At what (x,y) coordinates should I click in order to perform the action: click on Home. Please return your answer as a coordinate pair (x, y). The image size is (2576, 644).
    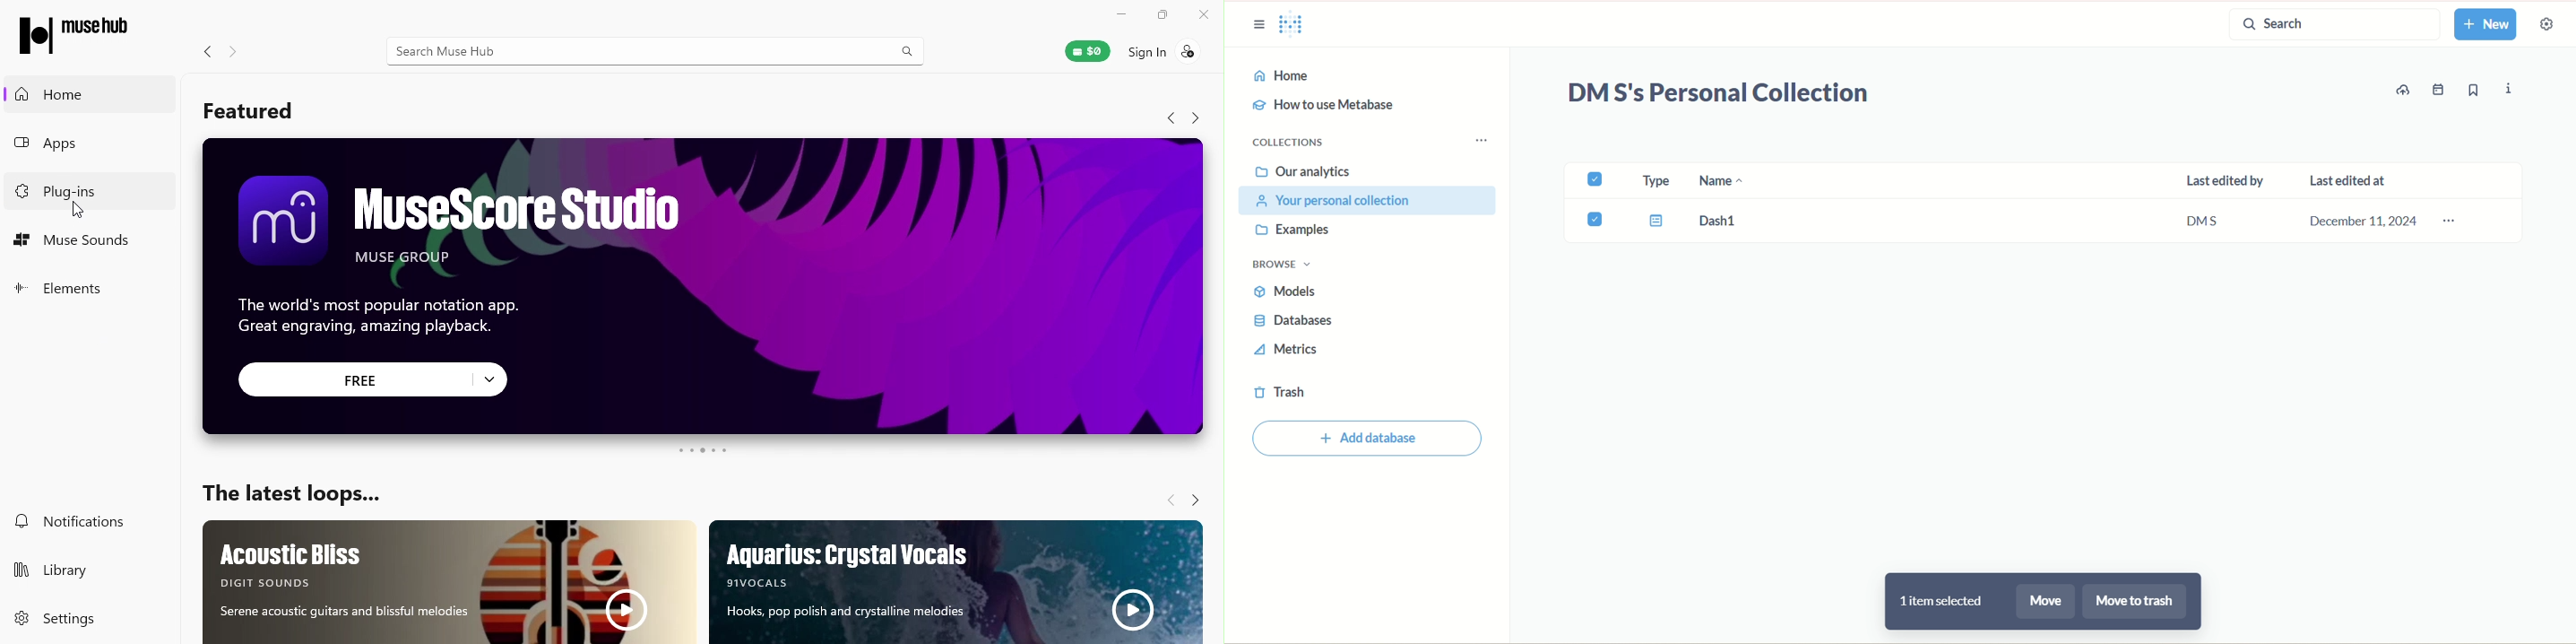
    Looking at the image, I should click on (87, 98).